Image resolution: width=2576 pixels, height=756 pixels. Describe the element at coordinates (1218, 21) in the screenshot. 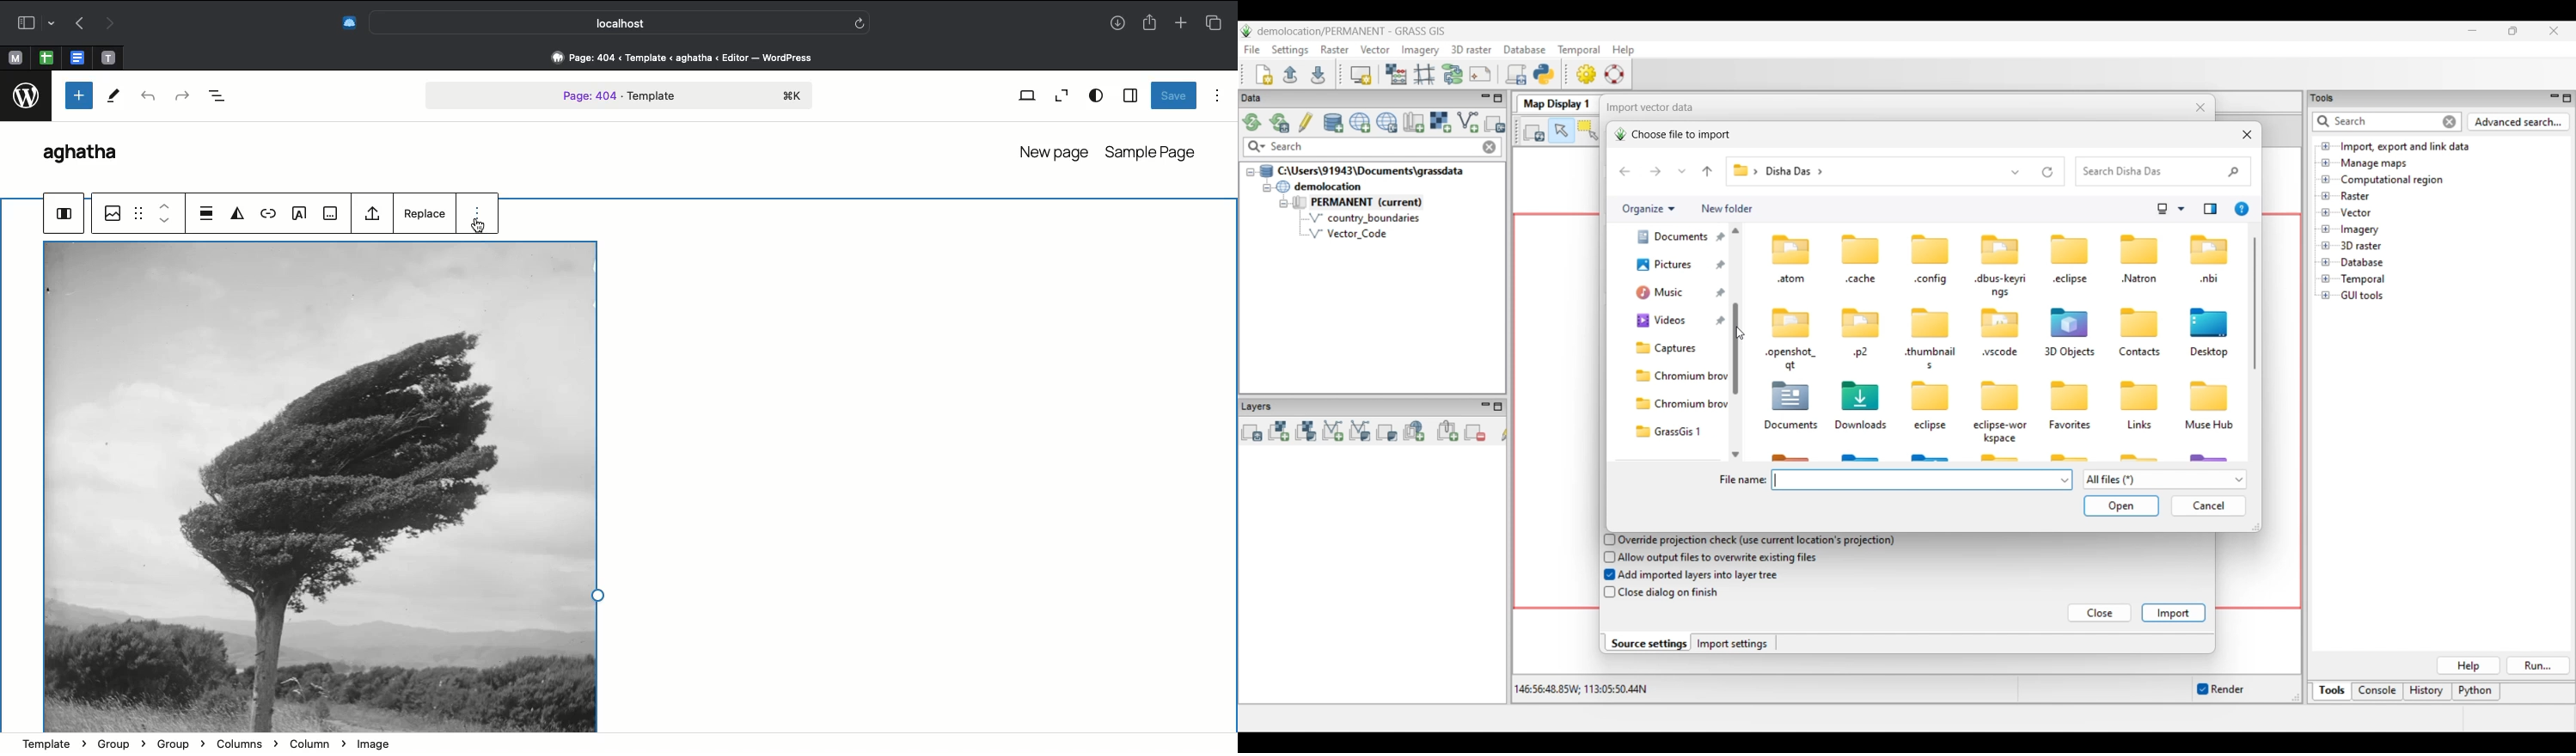

I see `Tabs` at that location.